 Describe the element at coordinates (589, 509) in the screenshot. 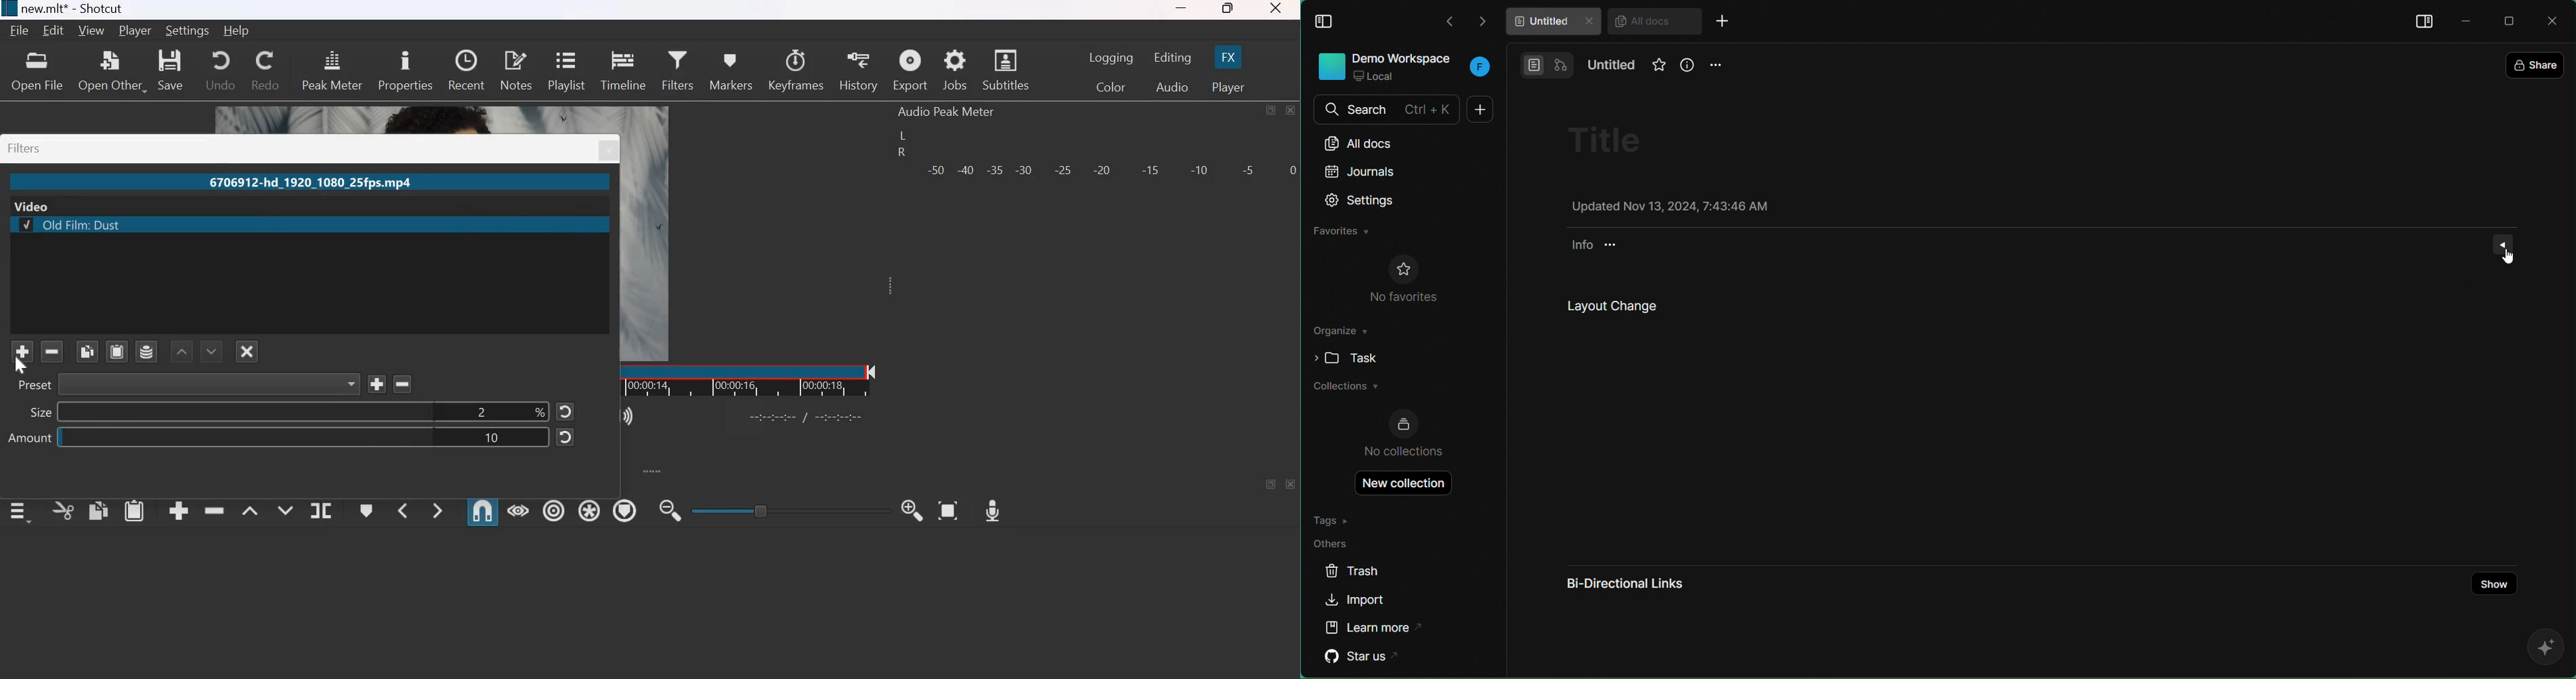

I see `Ripple all tracks` at that location.